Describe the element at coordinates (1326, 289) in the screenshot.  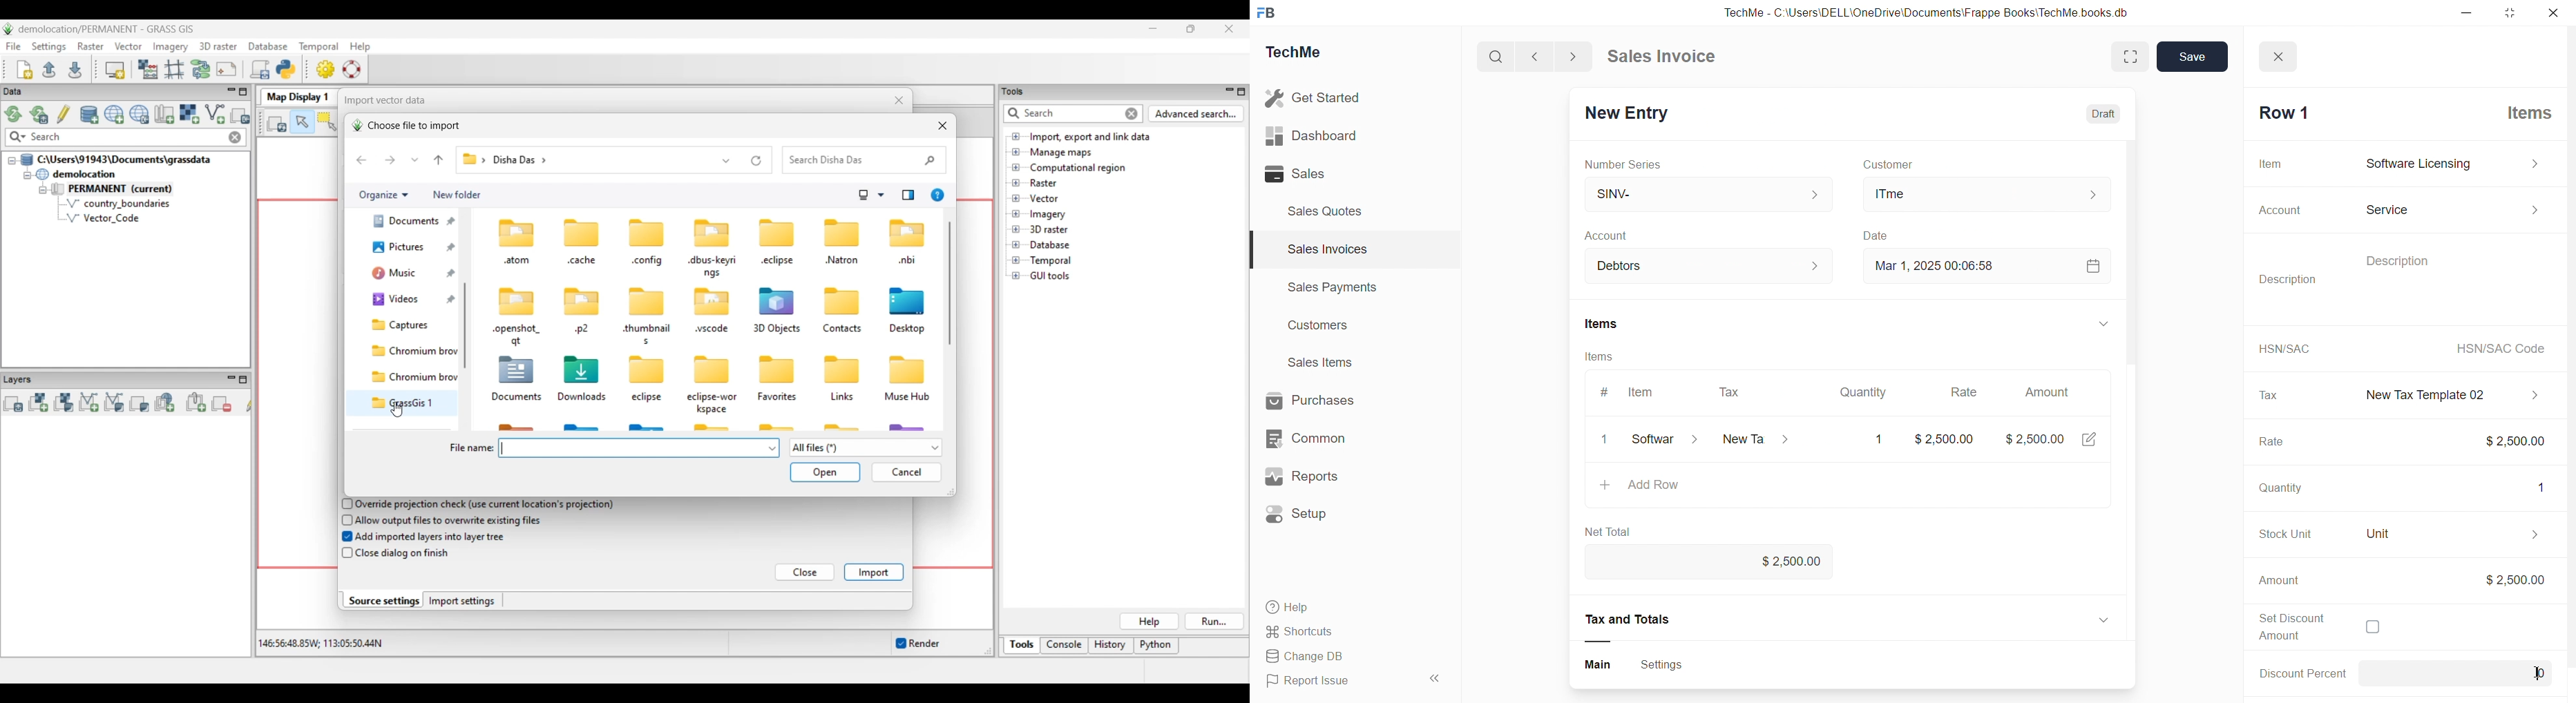
I see `Sales Payments` at that location.